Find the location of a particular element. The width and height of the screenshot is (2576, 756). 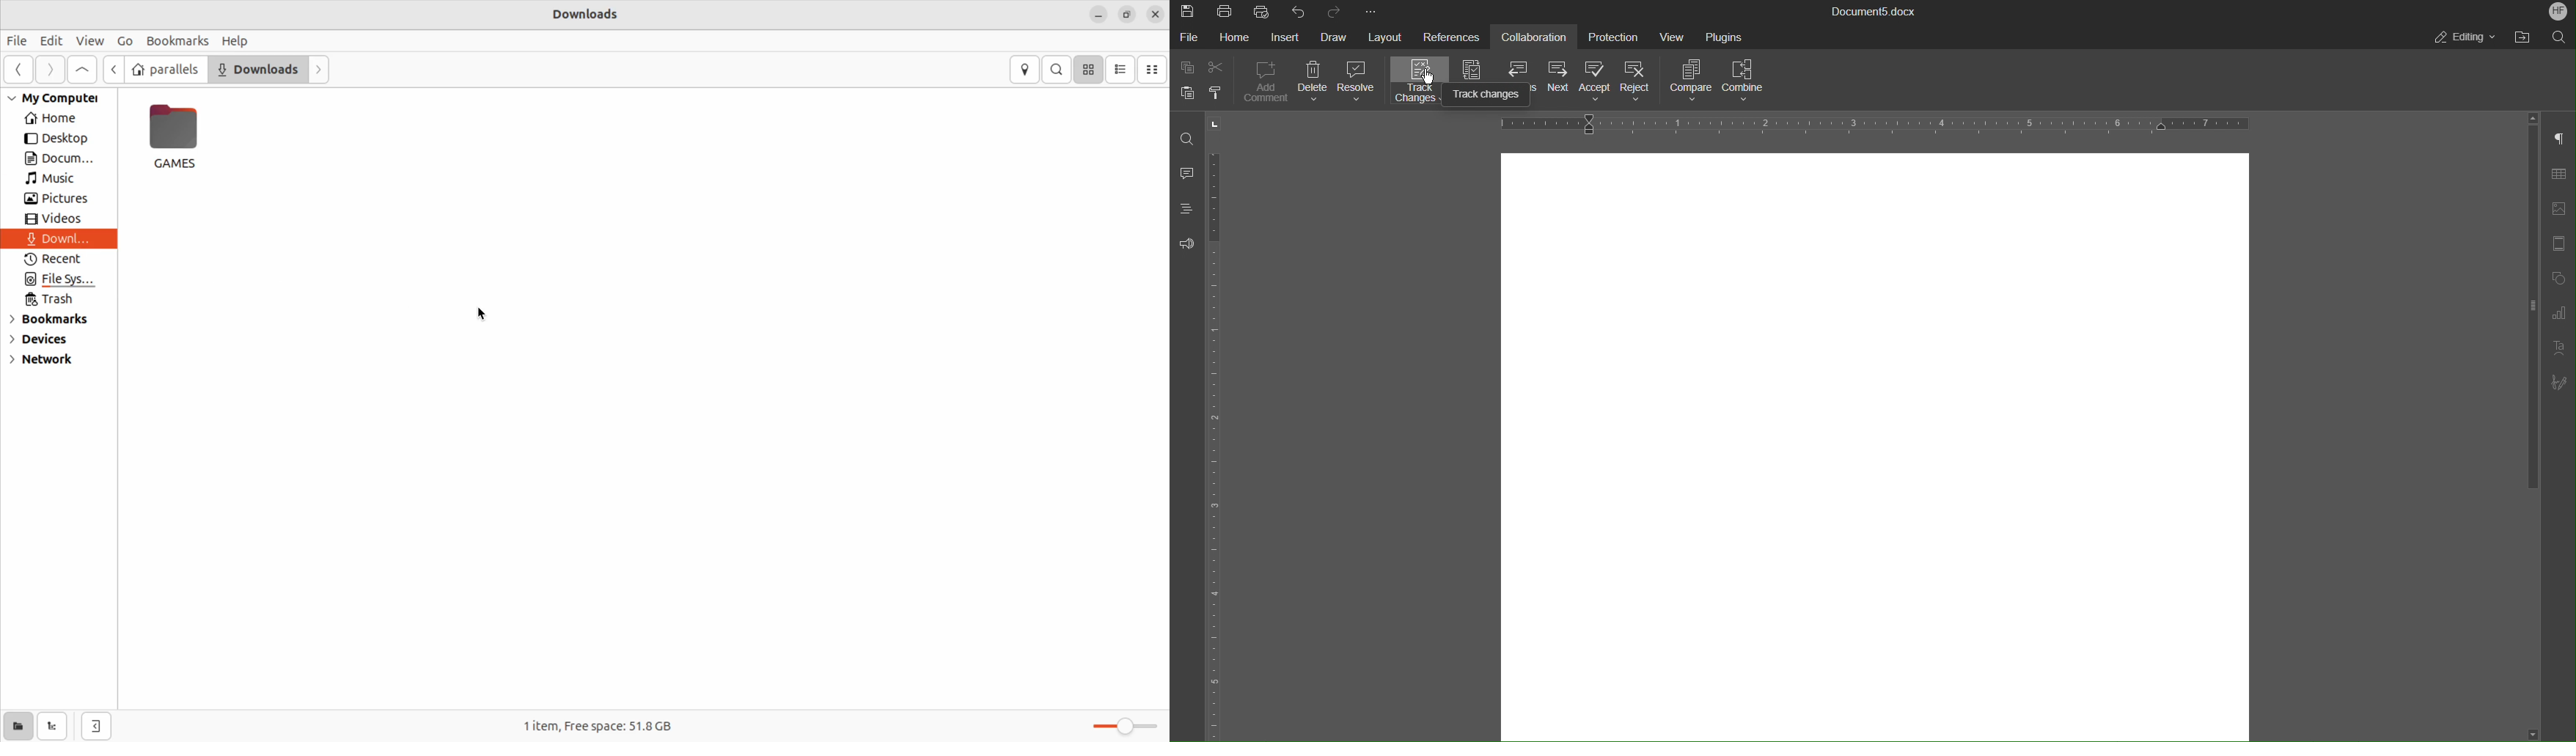

Undo is located at coordinates (1296, 11).